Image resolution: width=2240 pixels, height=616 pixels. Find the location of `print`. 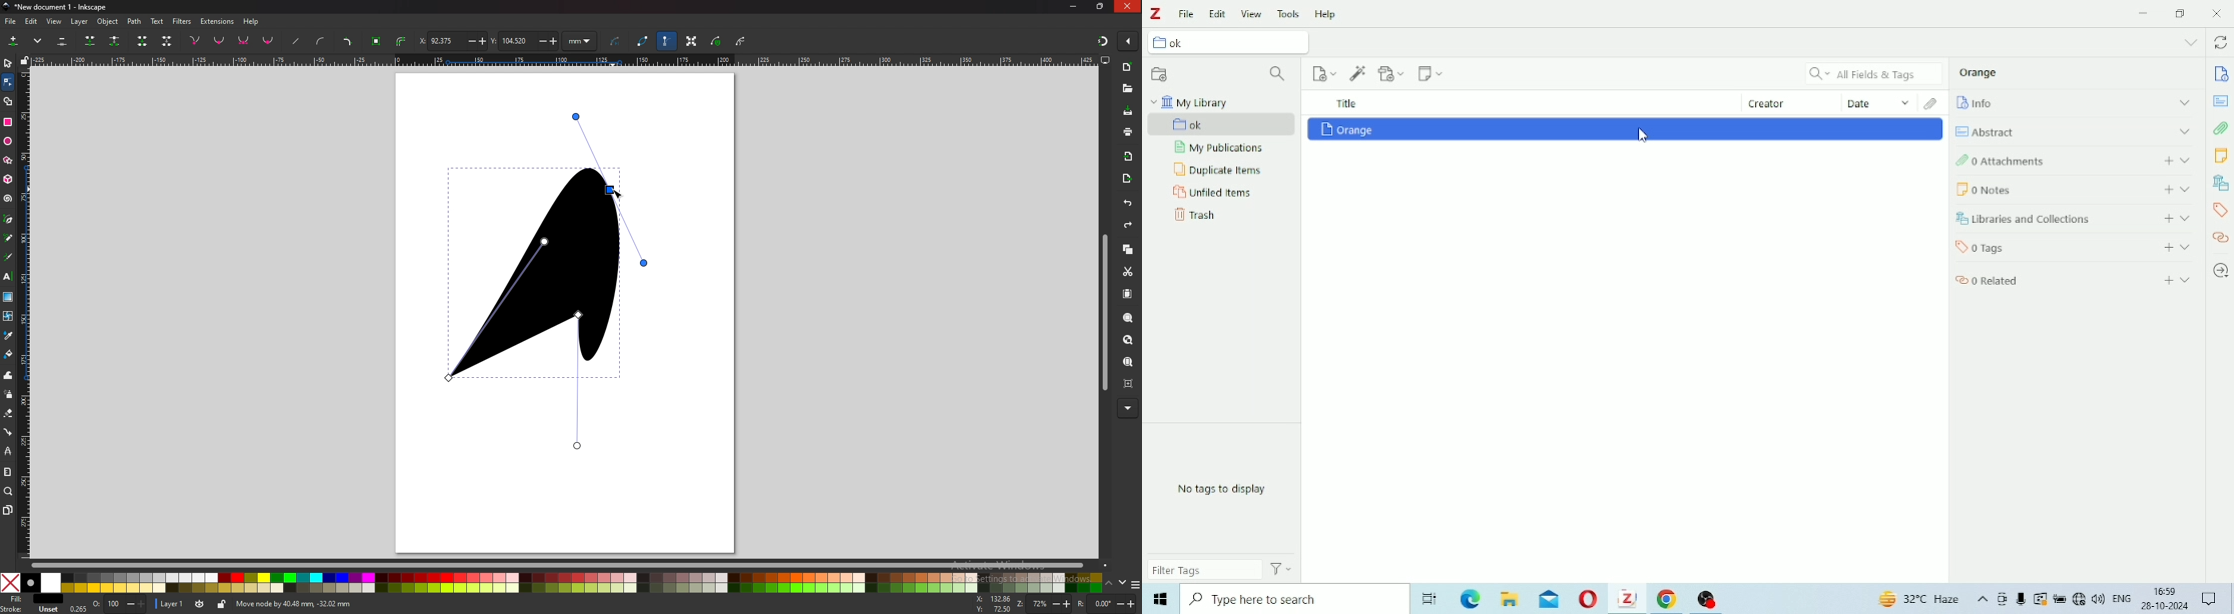

print is located at coordinates (1127, 131).